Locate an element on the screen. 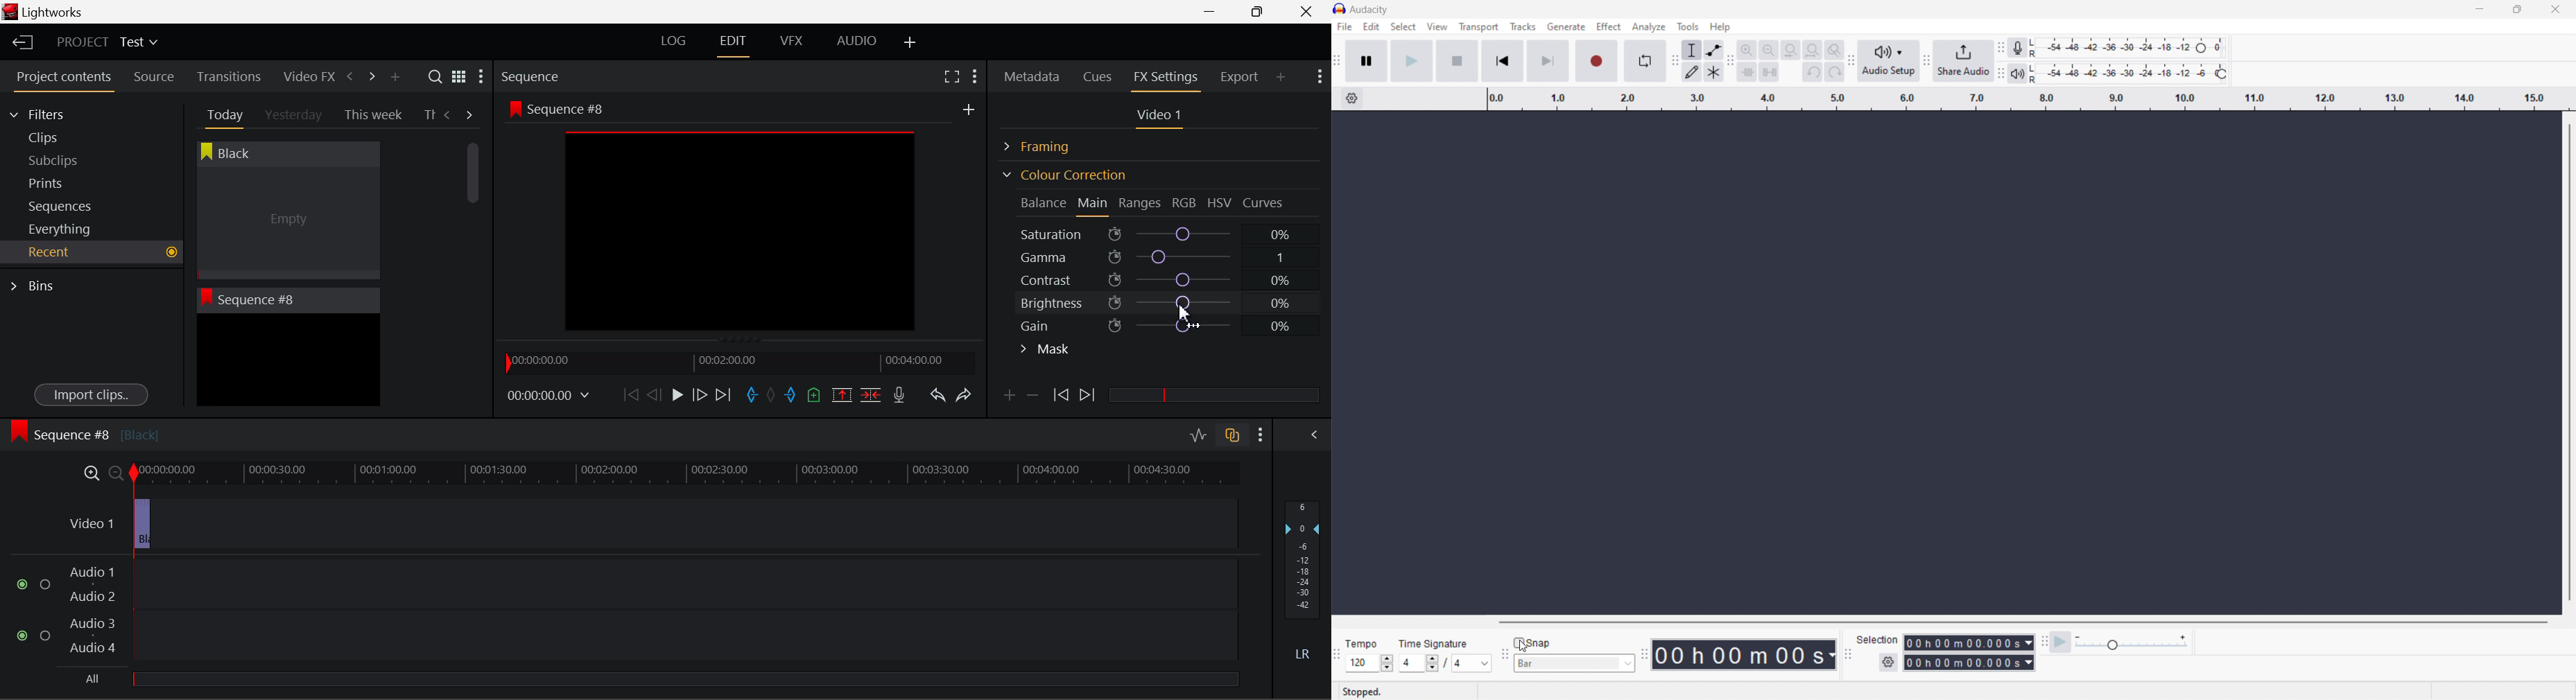 The image size is (2576, 700). selection toolbar is located at coordinates (1849, 655).